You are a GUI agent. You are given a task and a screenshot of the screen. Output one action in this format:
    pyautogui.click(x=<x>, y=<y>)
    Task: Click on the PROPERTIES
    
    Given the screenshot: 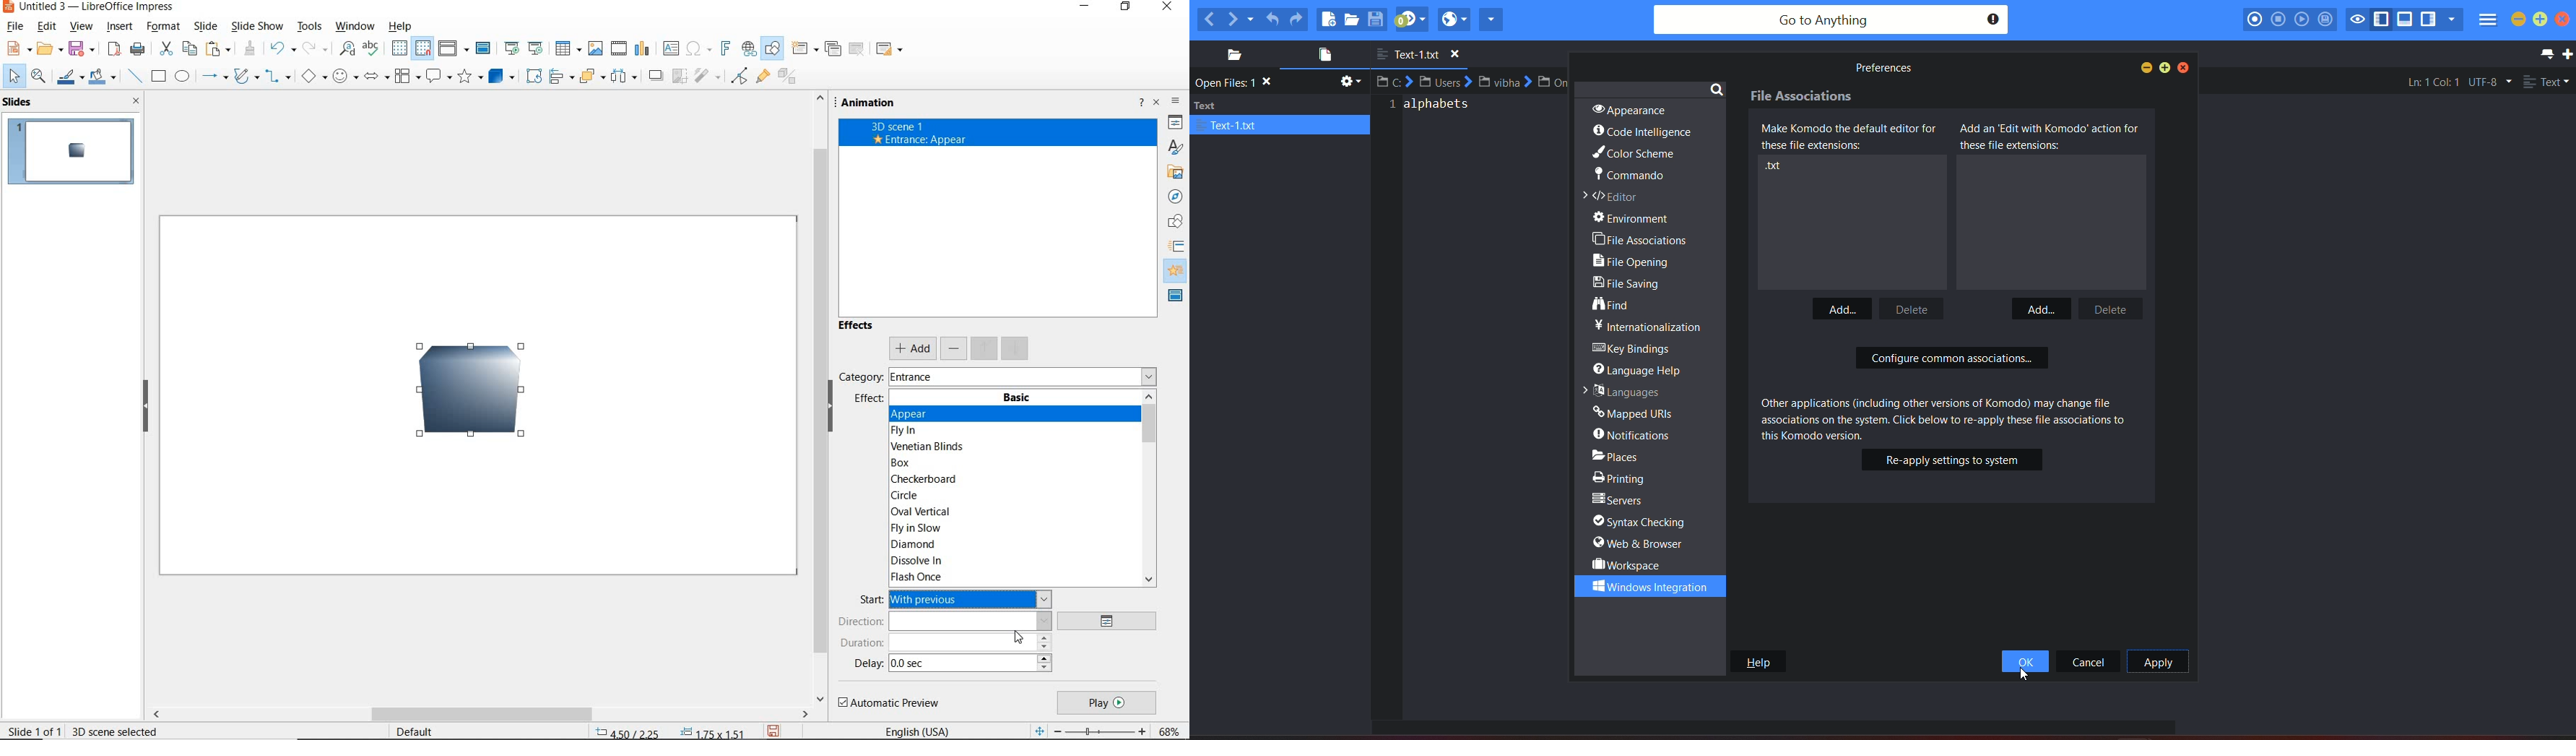 What is the action you would take?
    pyautogui.click(x=1176, y=124)
    